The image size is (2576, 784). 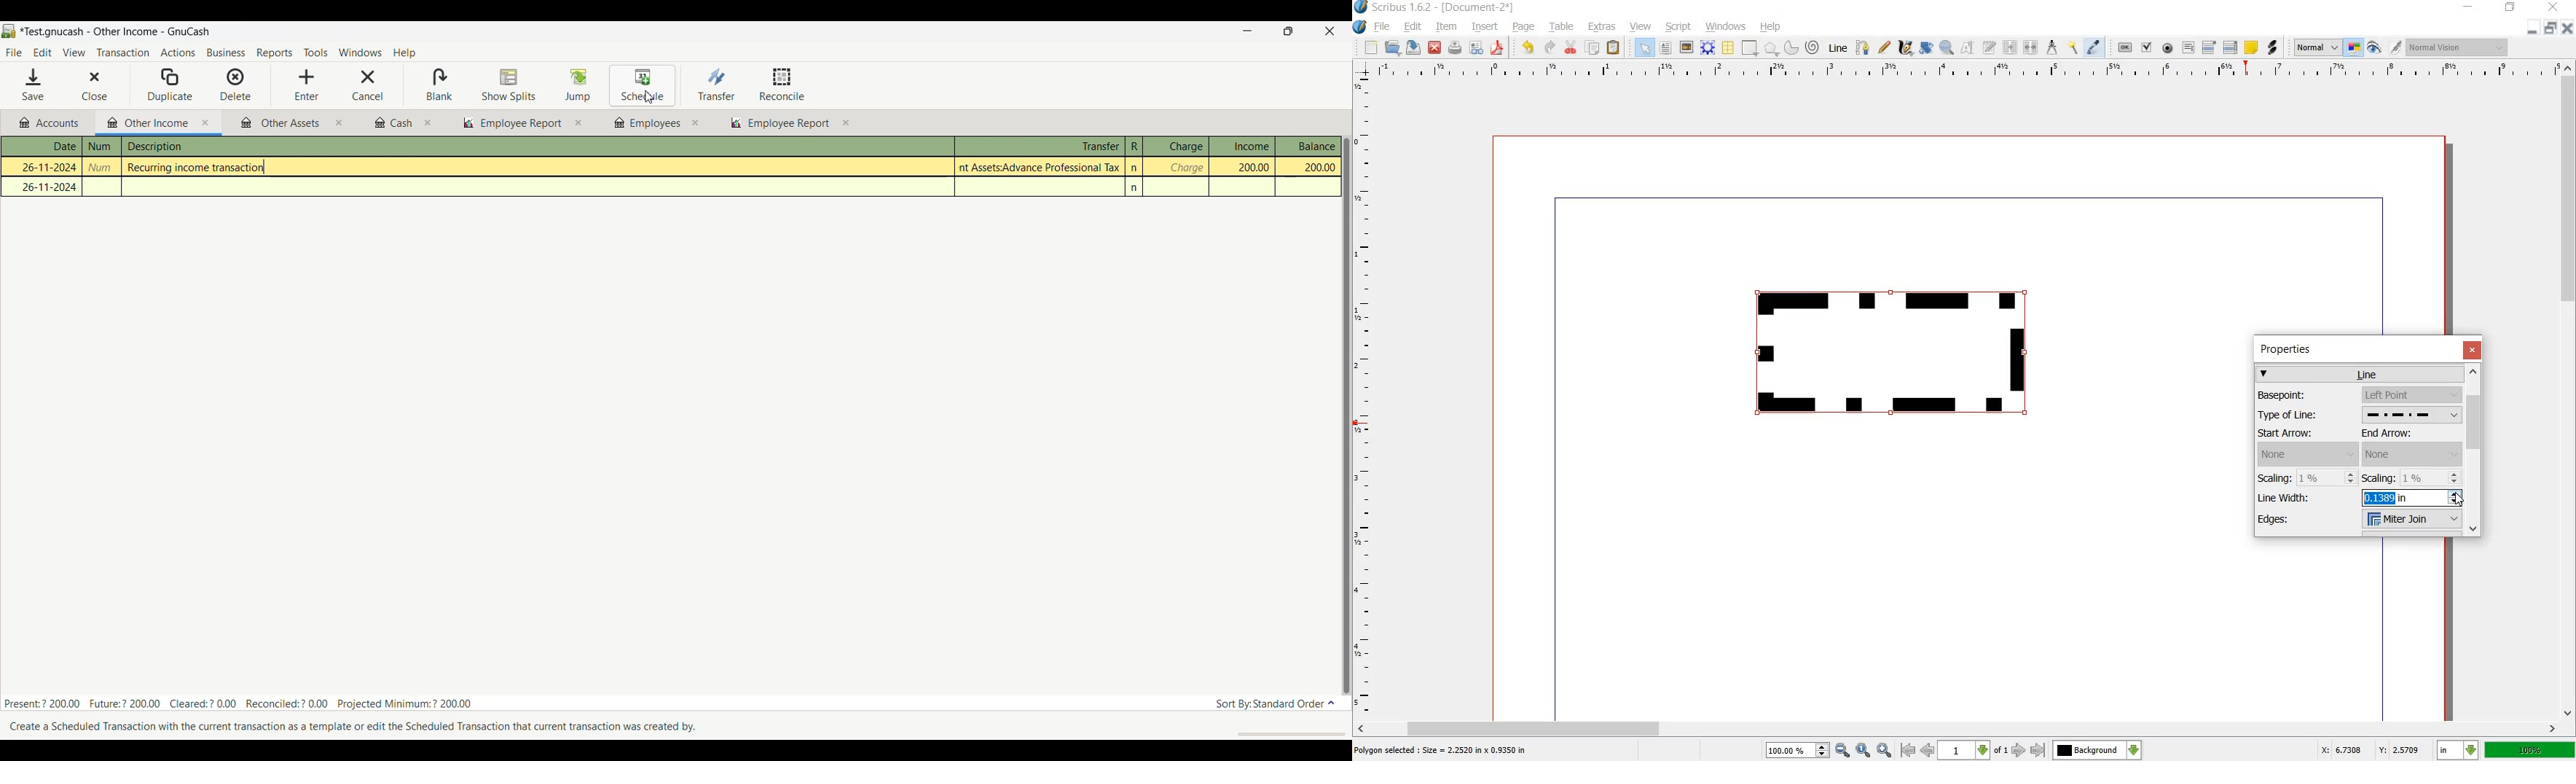 What do you see at coordinates (1550, 48) in the screenshot?
I see `REDO` at bounding box center [1550, 48].